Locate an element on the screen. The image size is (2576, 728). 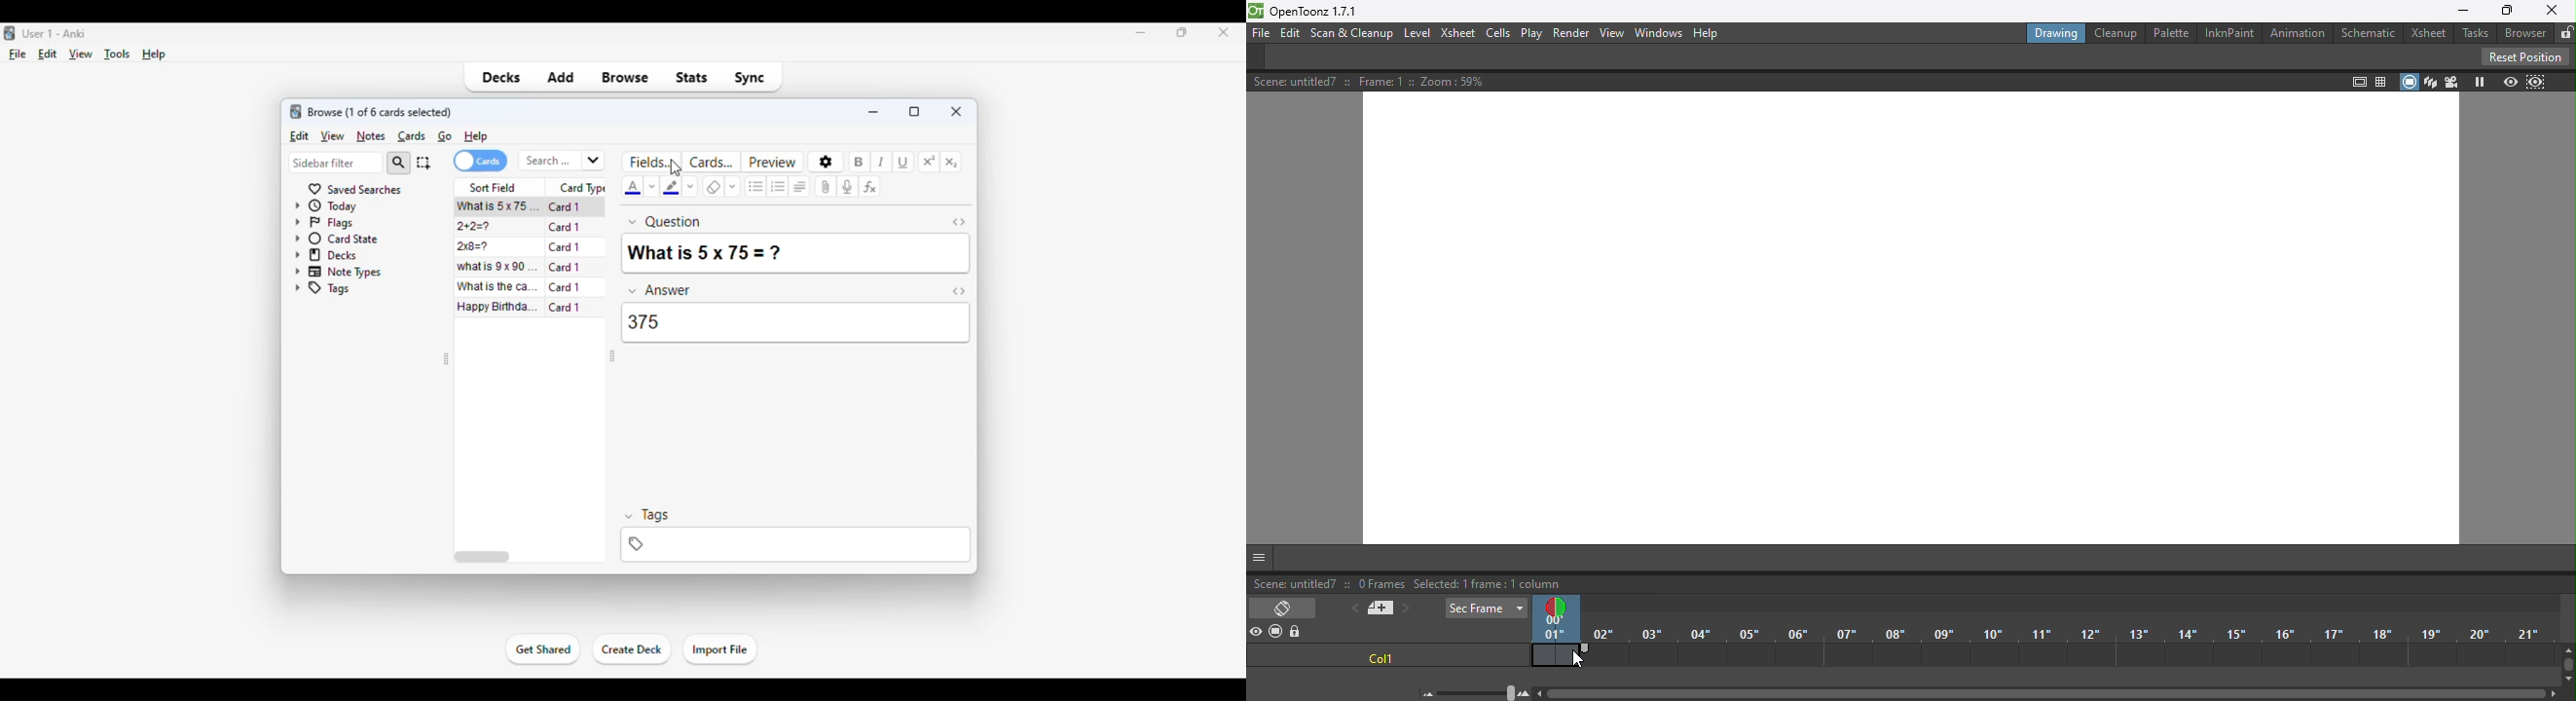
what is 5x75=? is located at coordinates (496, 205).